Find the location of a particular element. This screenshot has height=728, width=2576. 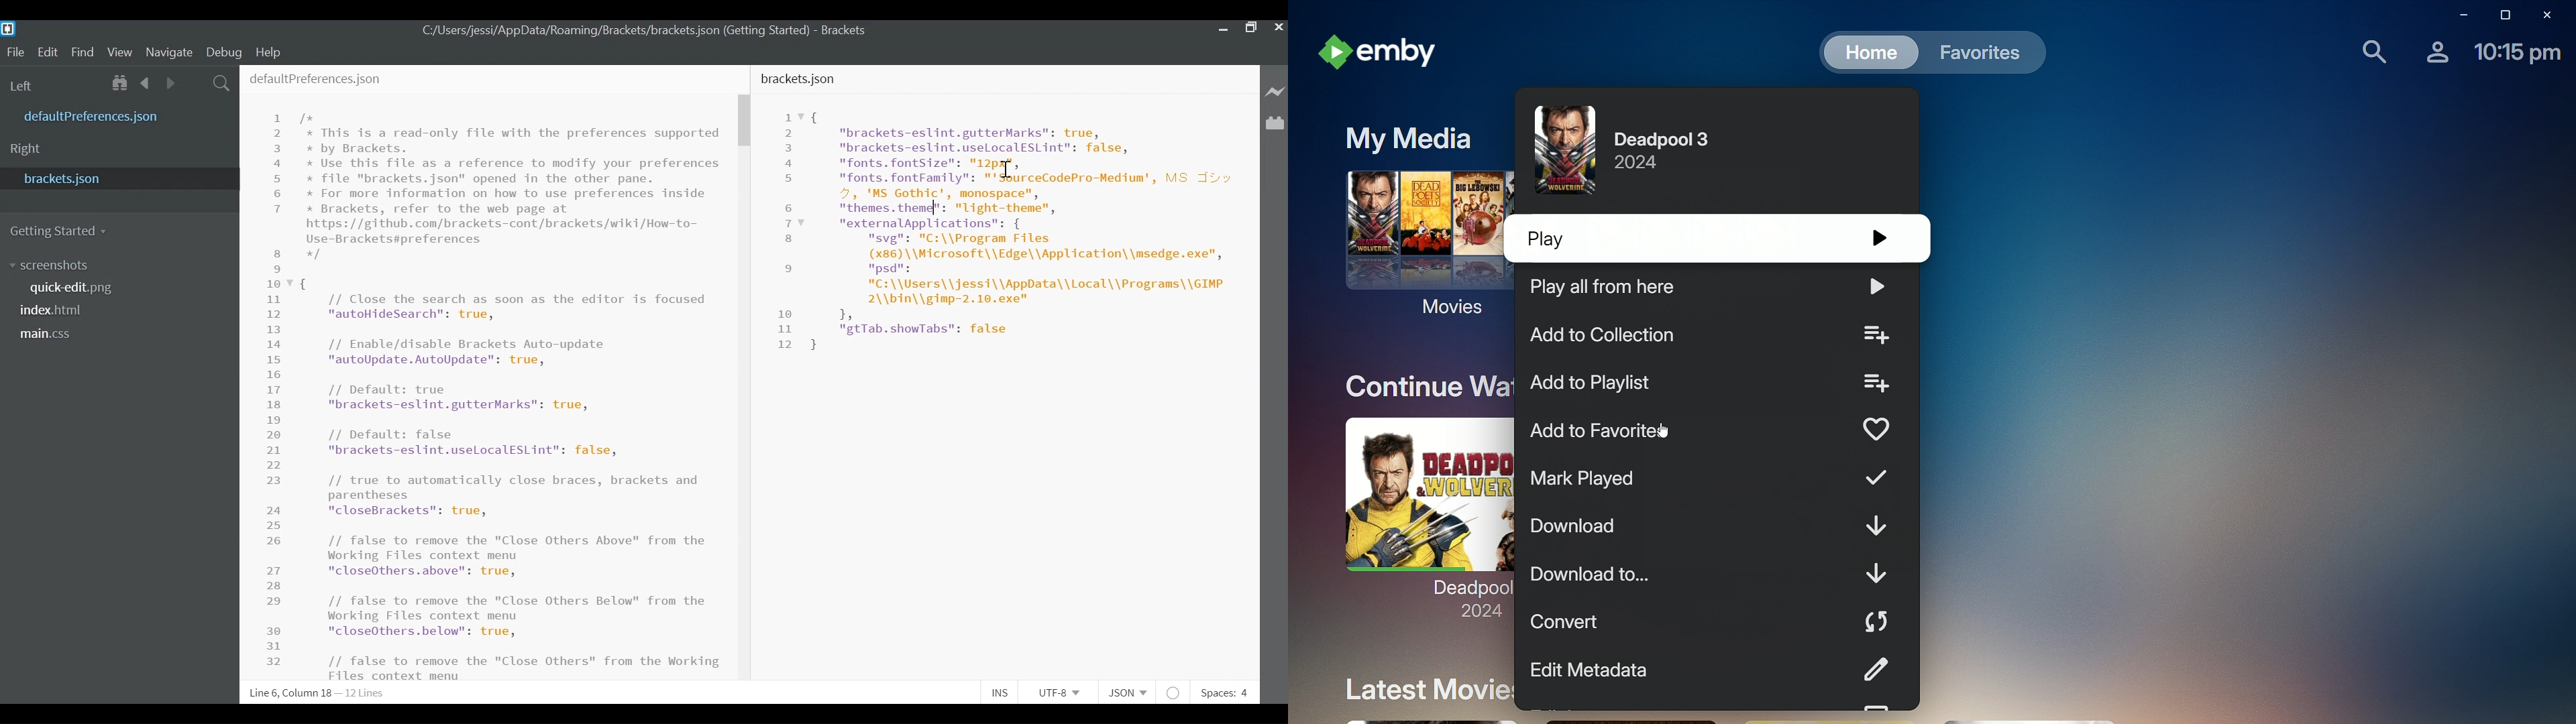

Close is located at coordinates (1279, 29).